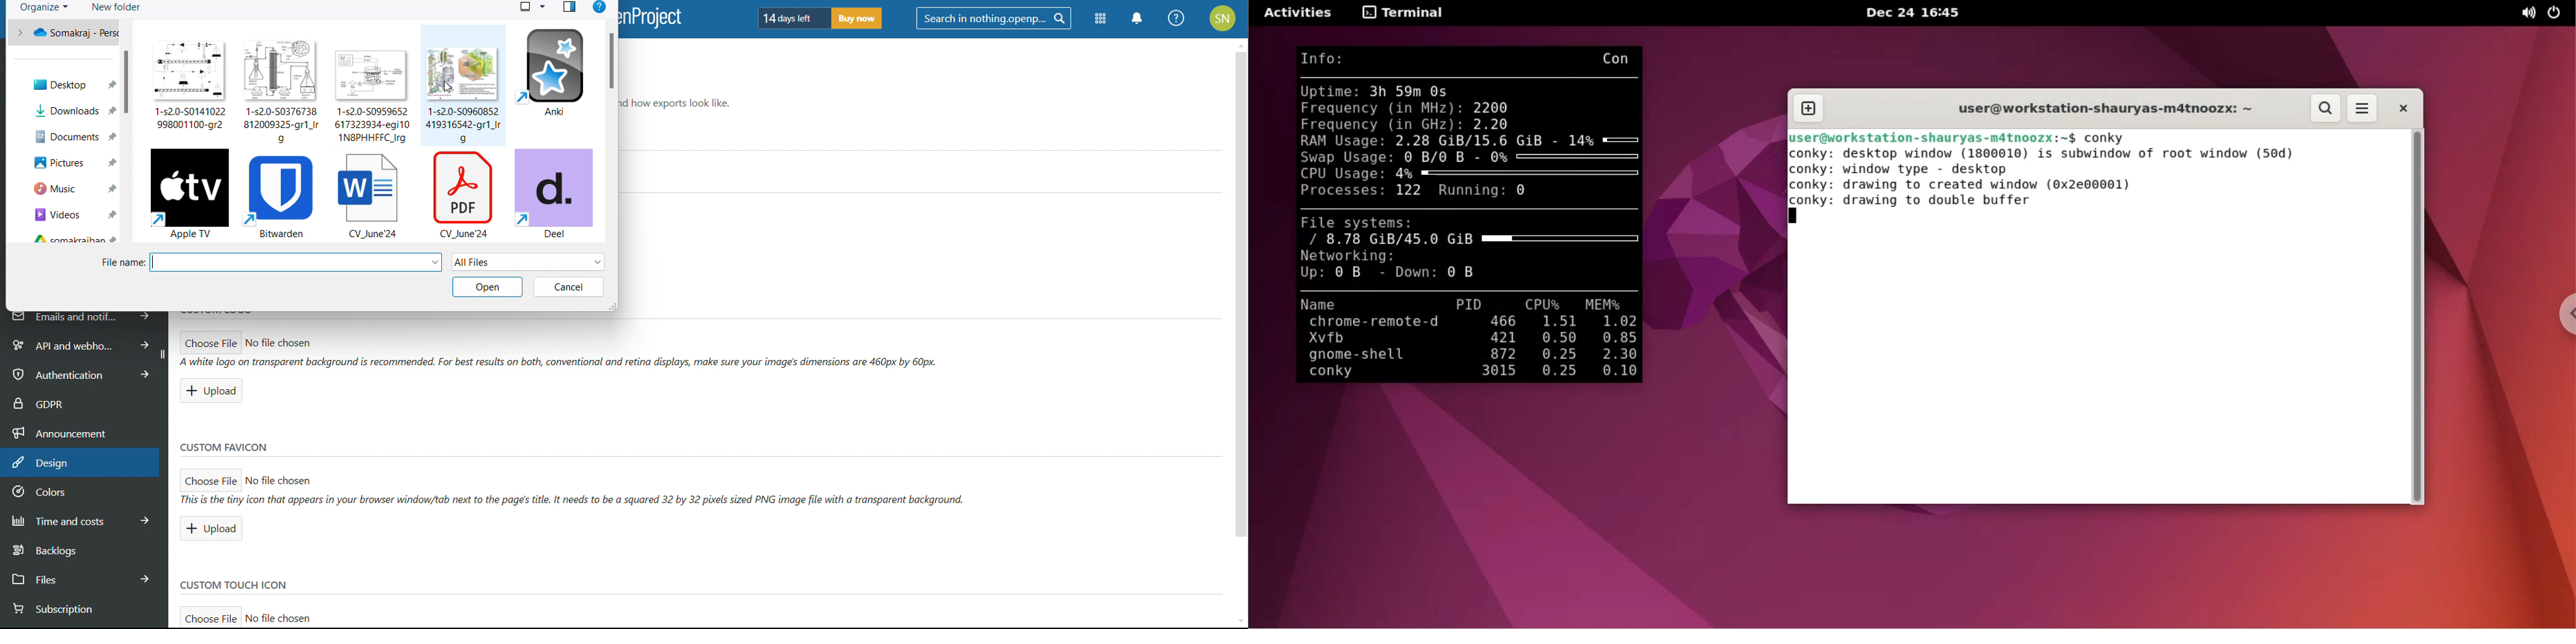  What do you see at coordinates (209, 619) in the screenshot?
I see `choose filefor custom touch icon` at bounding box center [209, 619].